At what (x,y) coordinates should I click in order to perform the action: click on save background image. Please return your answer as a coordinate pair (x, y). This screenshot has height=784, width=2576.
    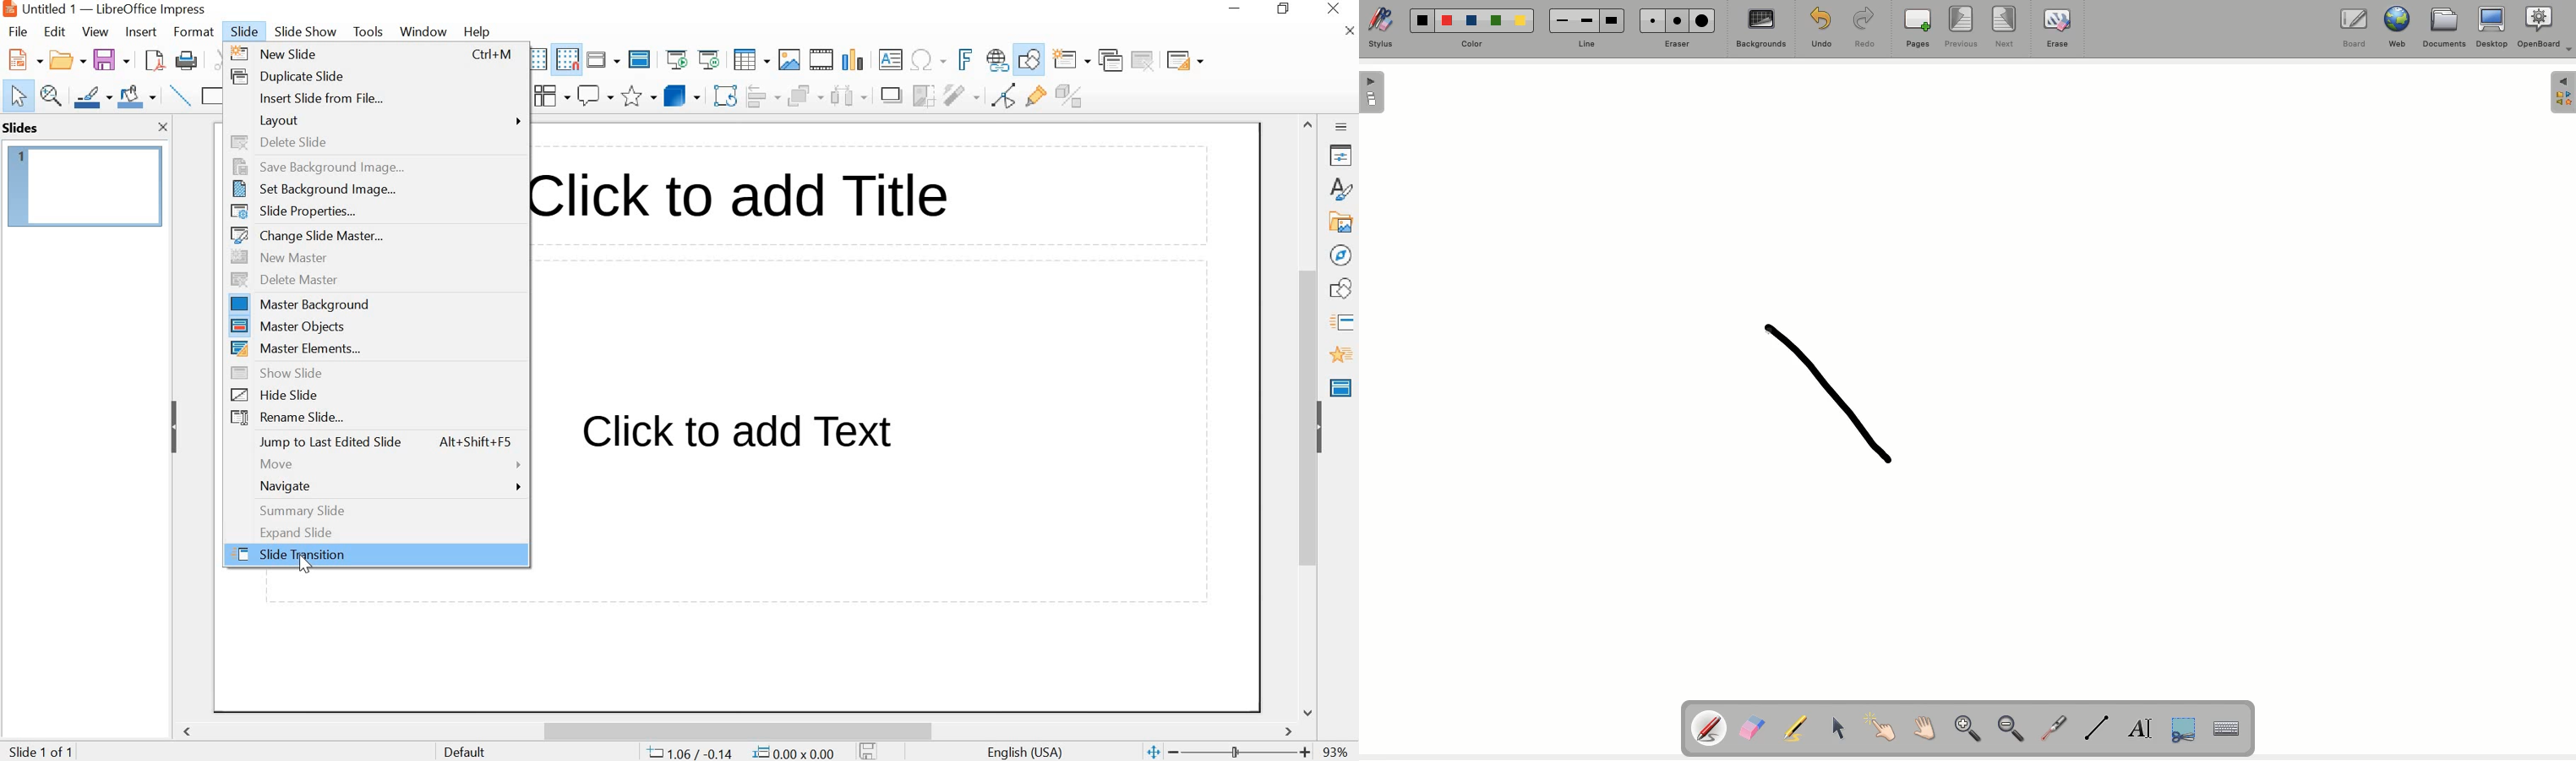
    Looking at the image, I should click on (375, 167).